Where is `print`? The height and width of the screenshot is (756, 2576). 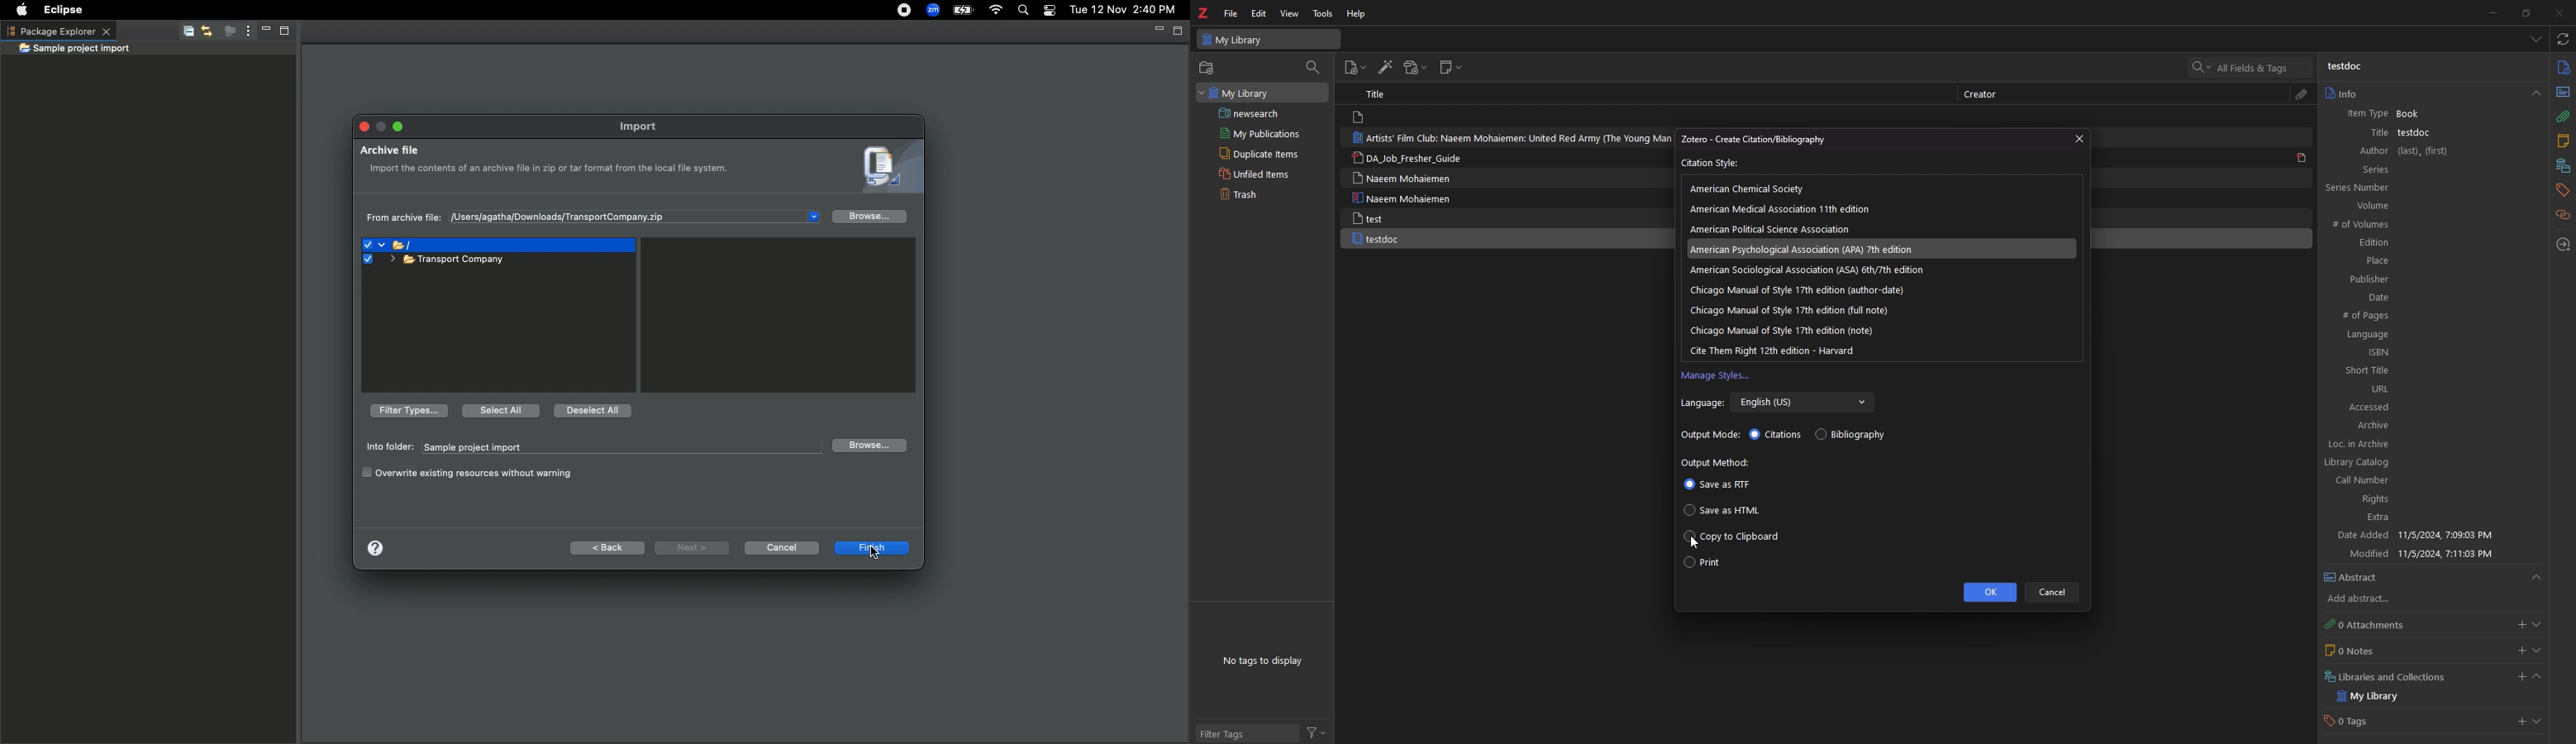 print is located at coordinates (1703, 564).